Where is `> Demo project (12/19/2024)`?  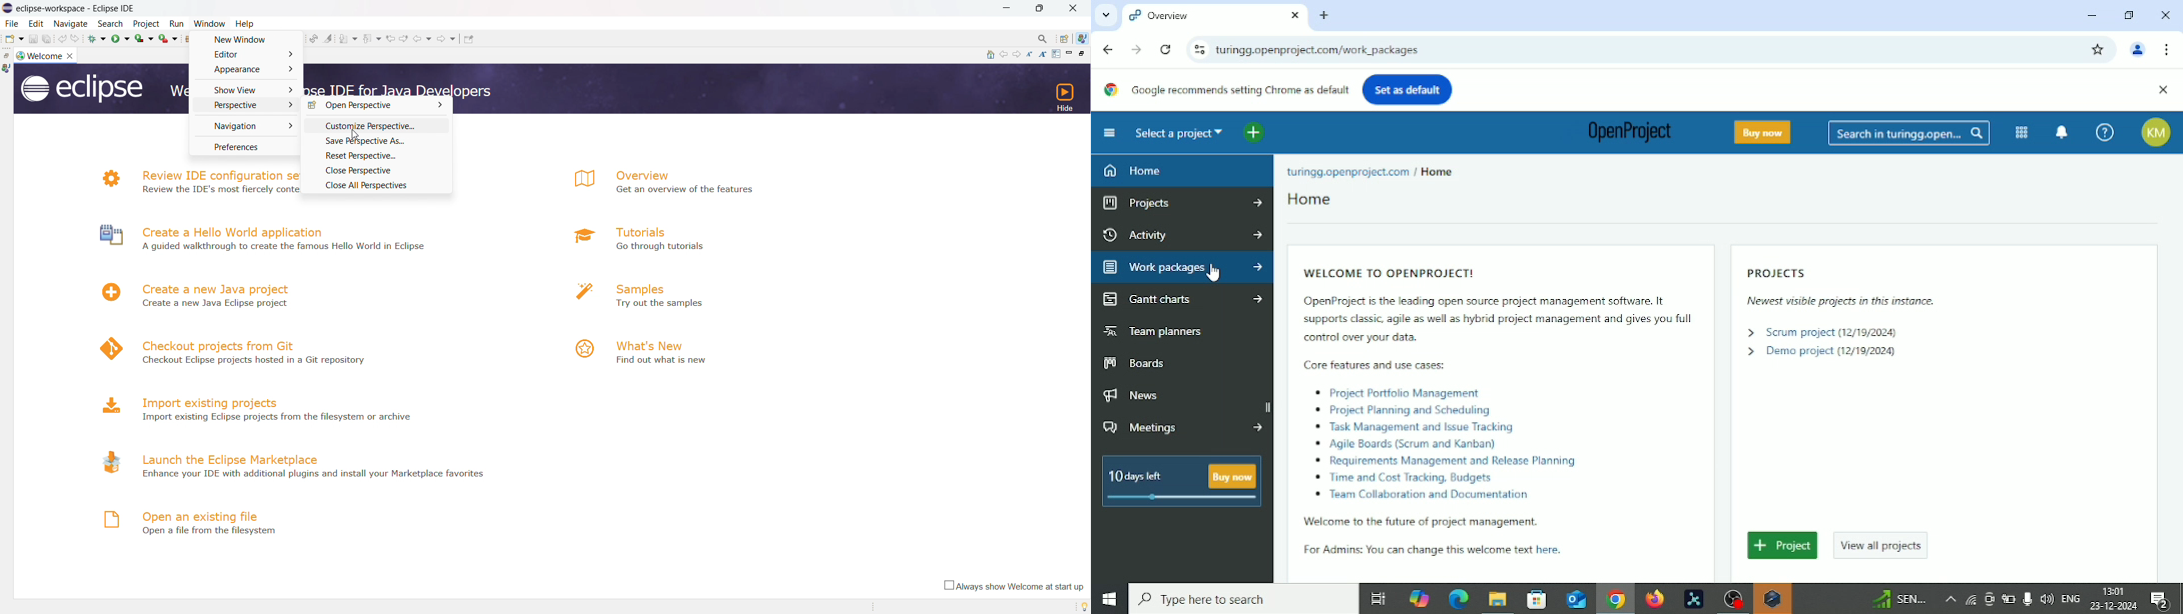
> Demo project (12/19/2024) is located at coordinates (1820, 351).